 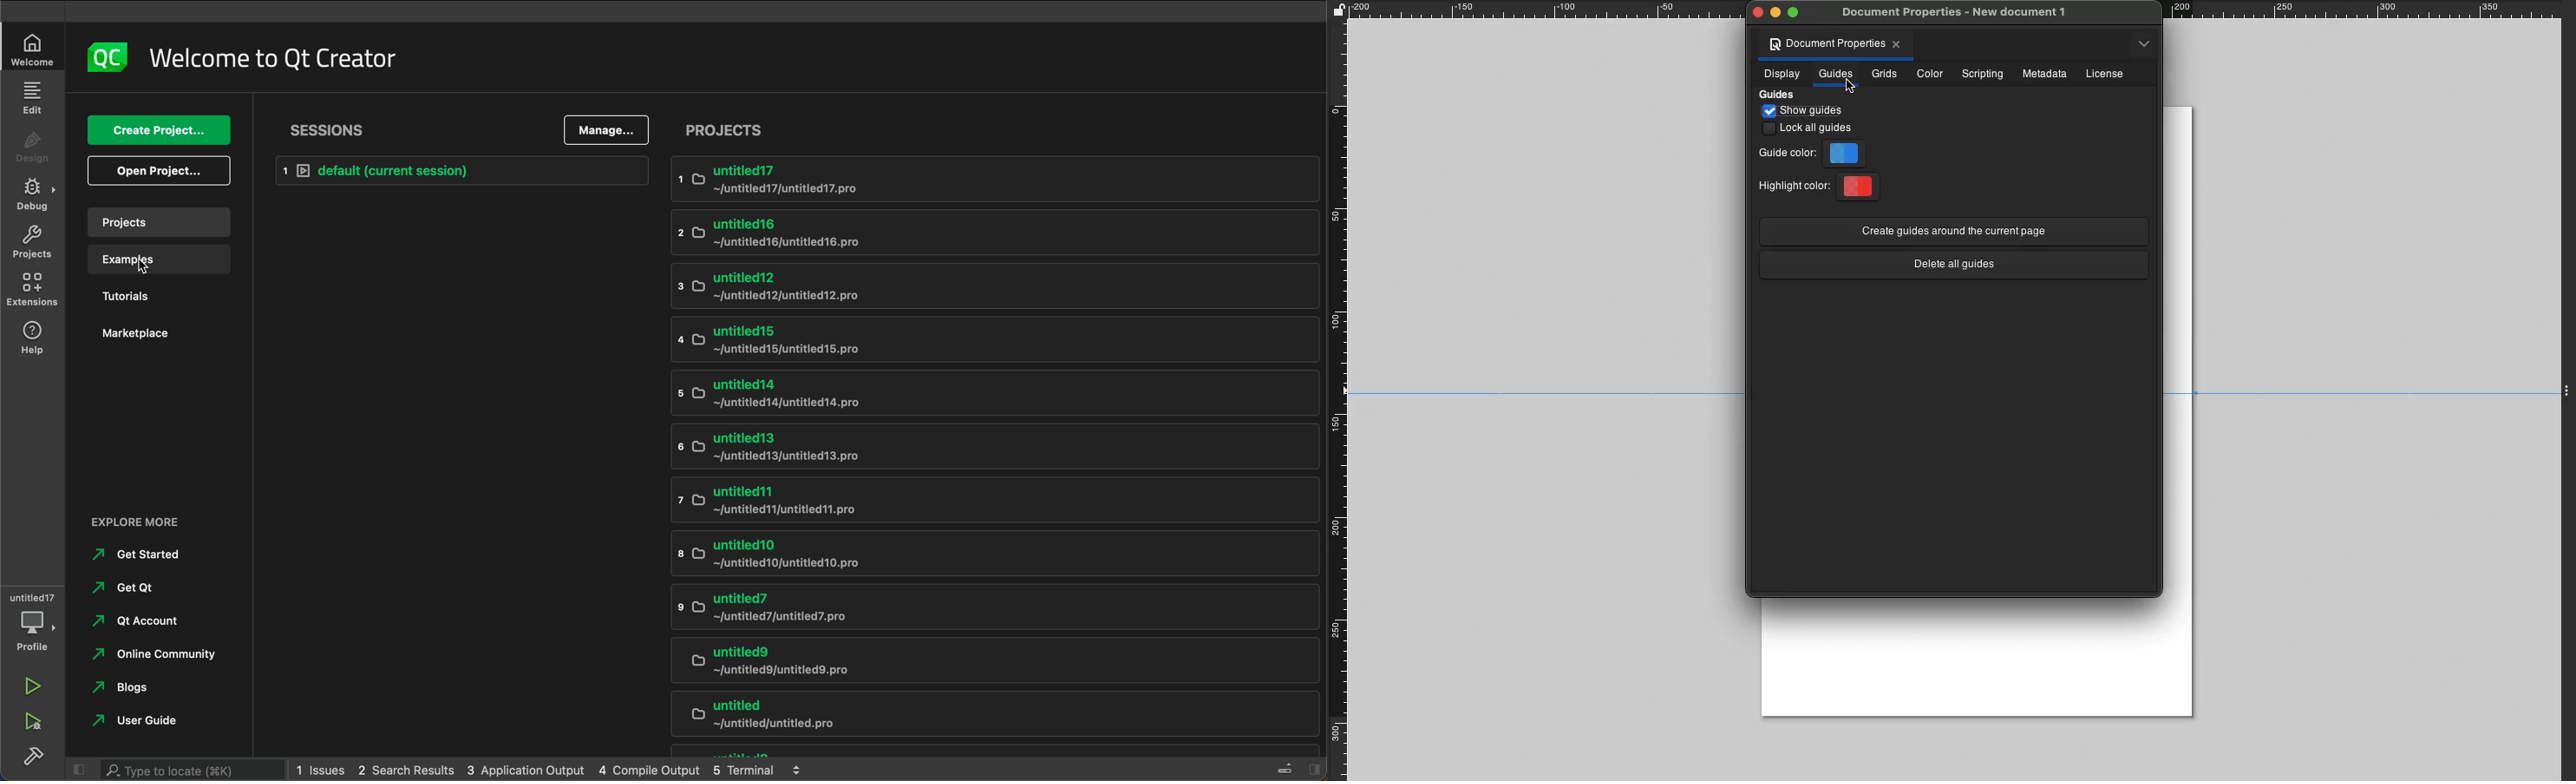 I want to click on compile output, so click(x=654, y=769).